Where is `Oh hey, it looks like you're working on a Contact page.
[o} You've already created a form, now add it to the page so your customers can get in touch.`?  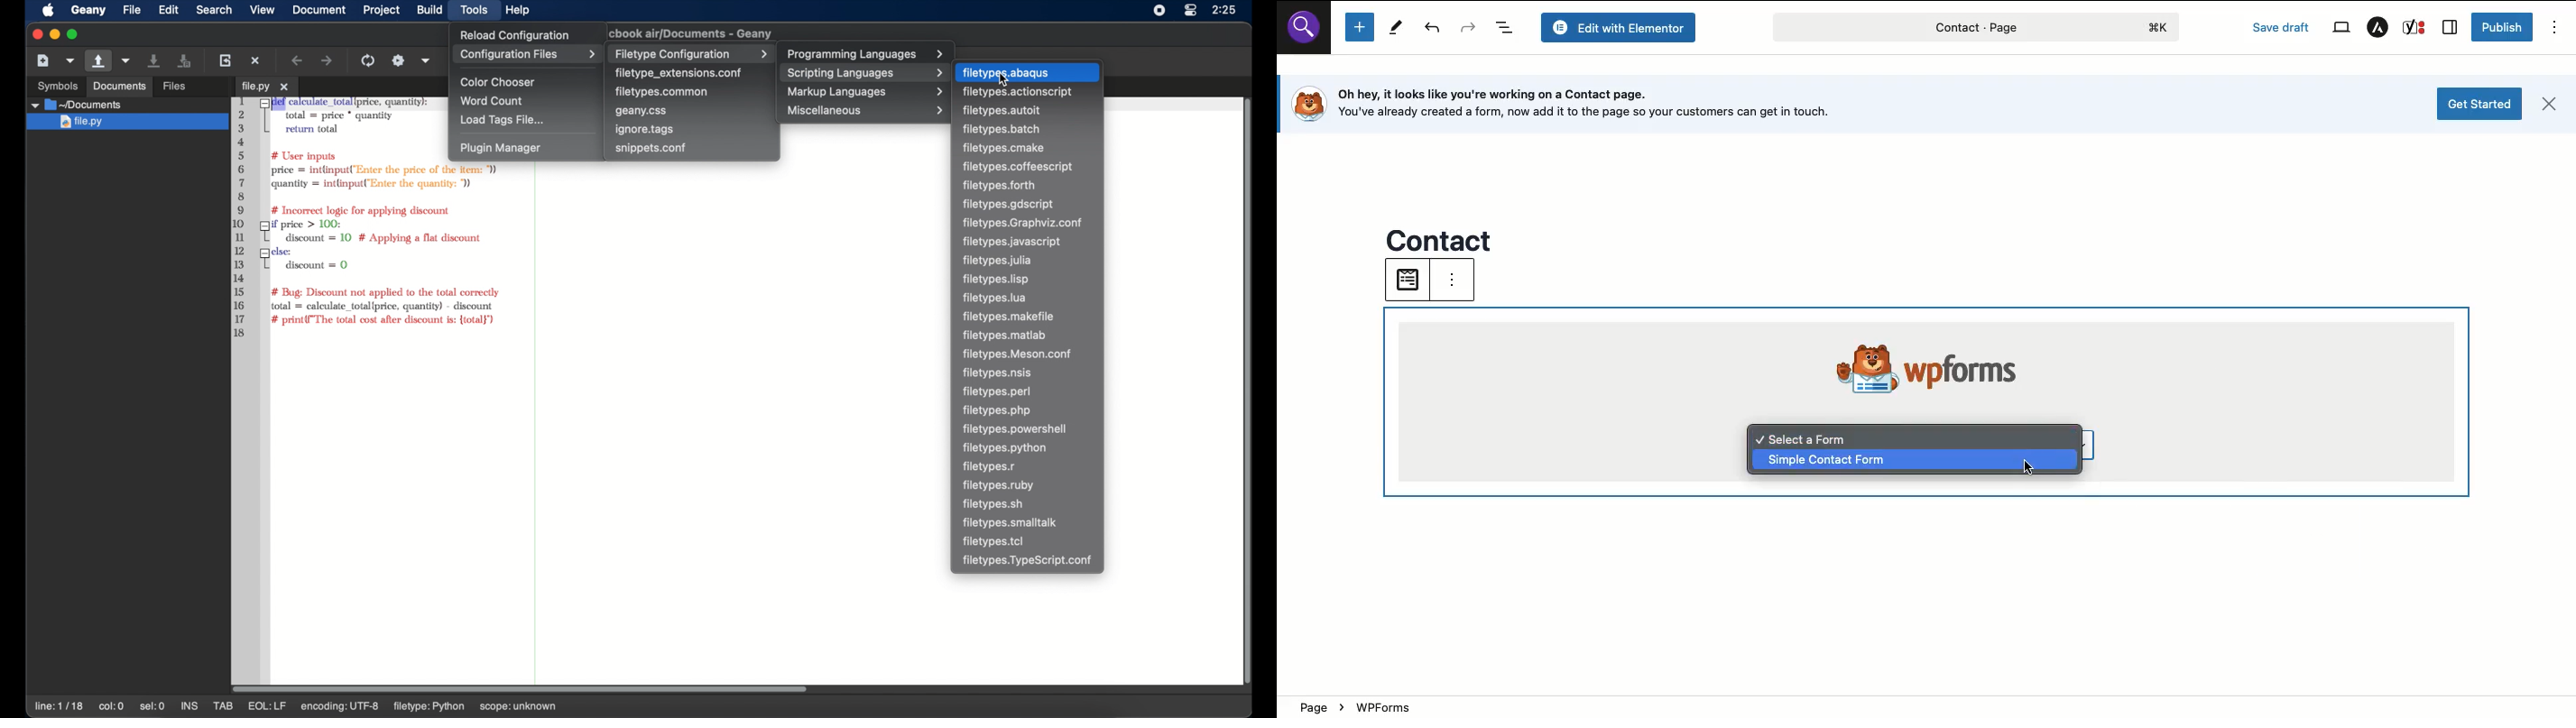
Oh hey, it looks like you're working on a Contact page.
[o} You've already created a form, now add it to the page so your customers can get in touch. is located at coordinates (1598, 106).